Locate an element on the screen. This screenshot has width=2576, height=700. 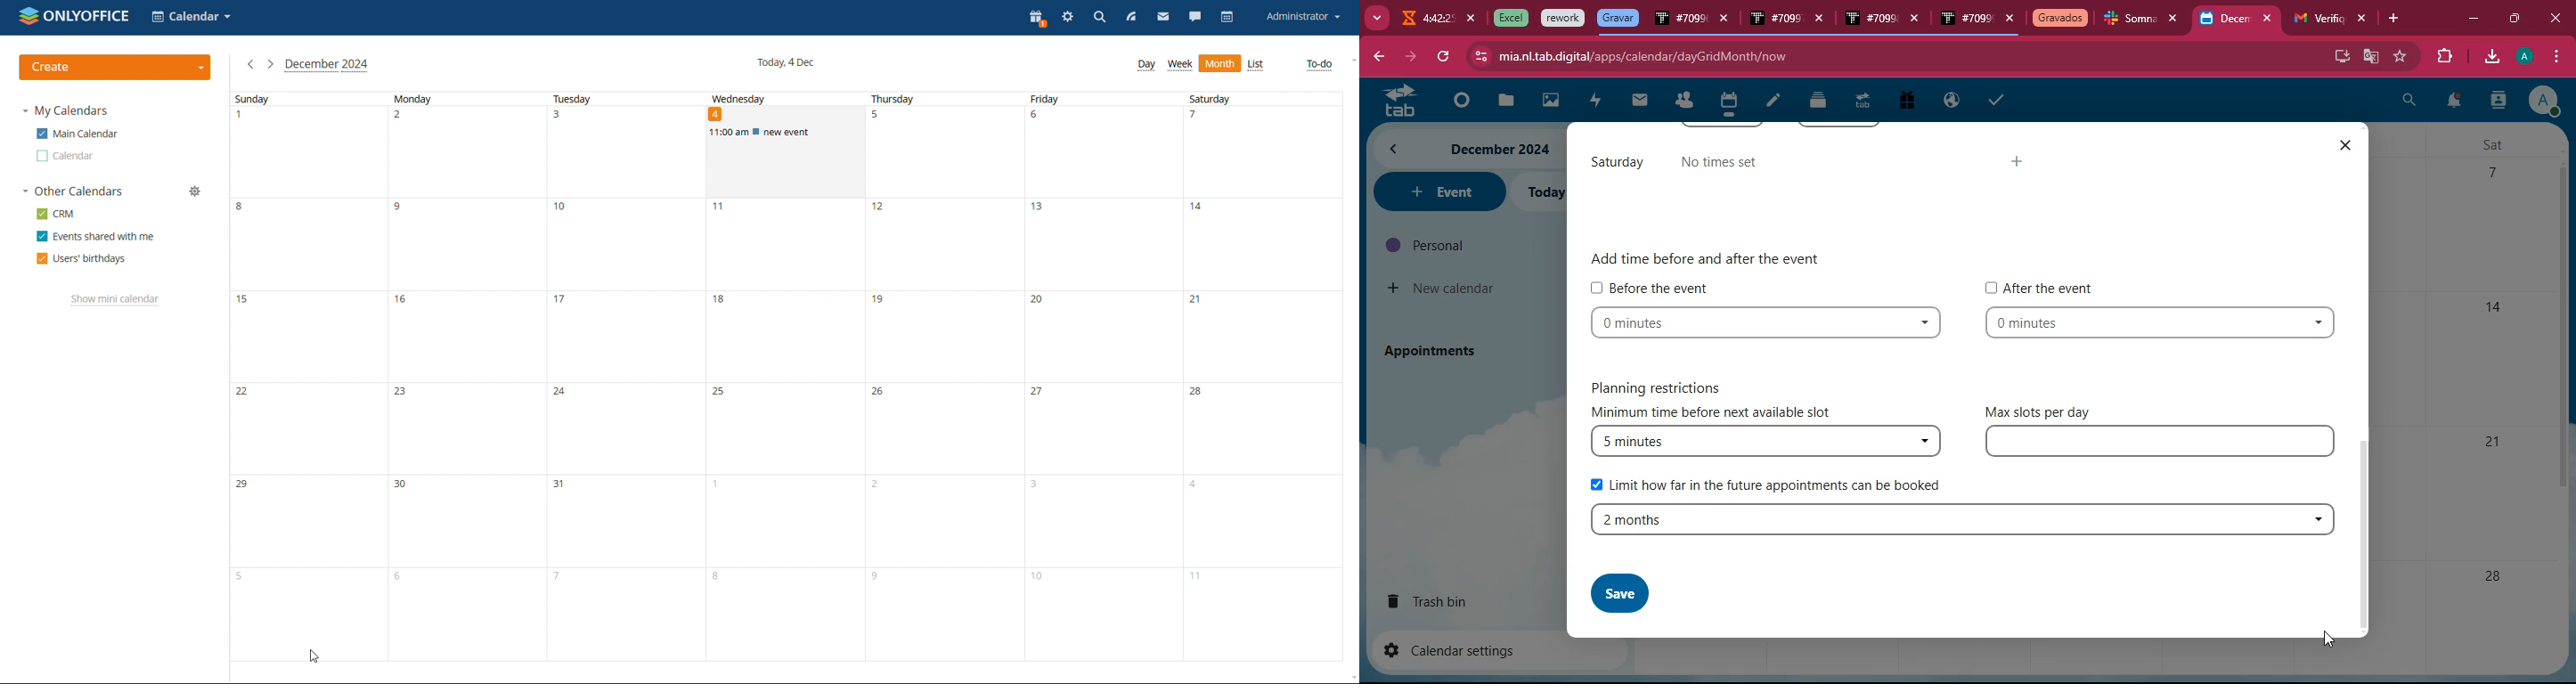
maximize is located at coordinates (2513, 16).